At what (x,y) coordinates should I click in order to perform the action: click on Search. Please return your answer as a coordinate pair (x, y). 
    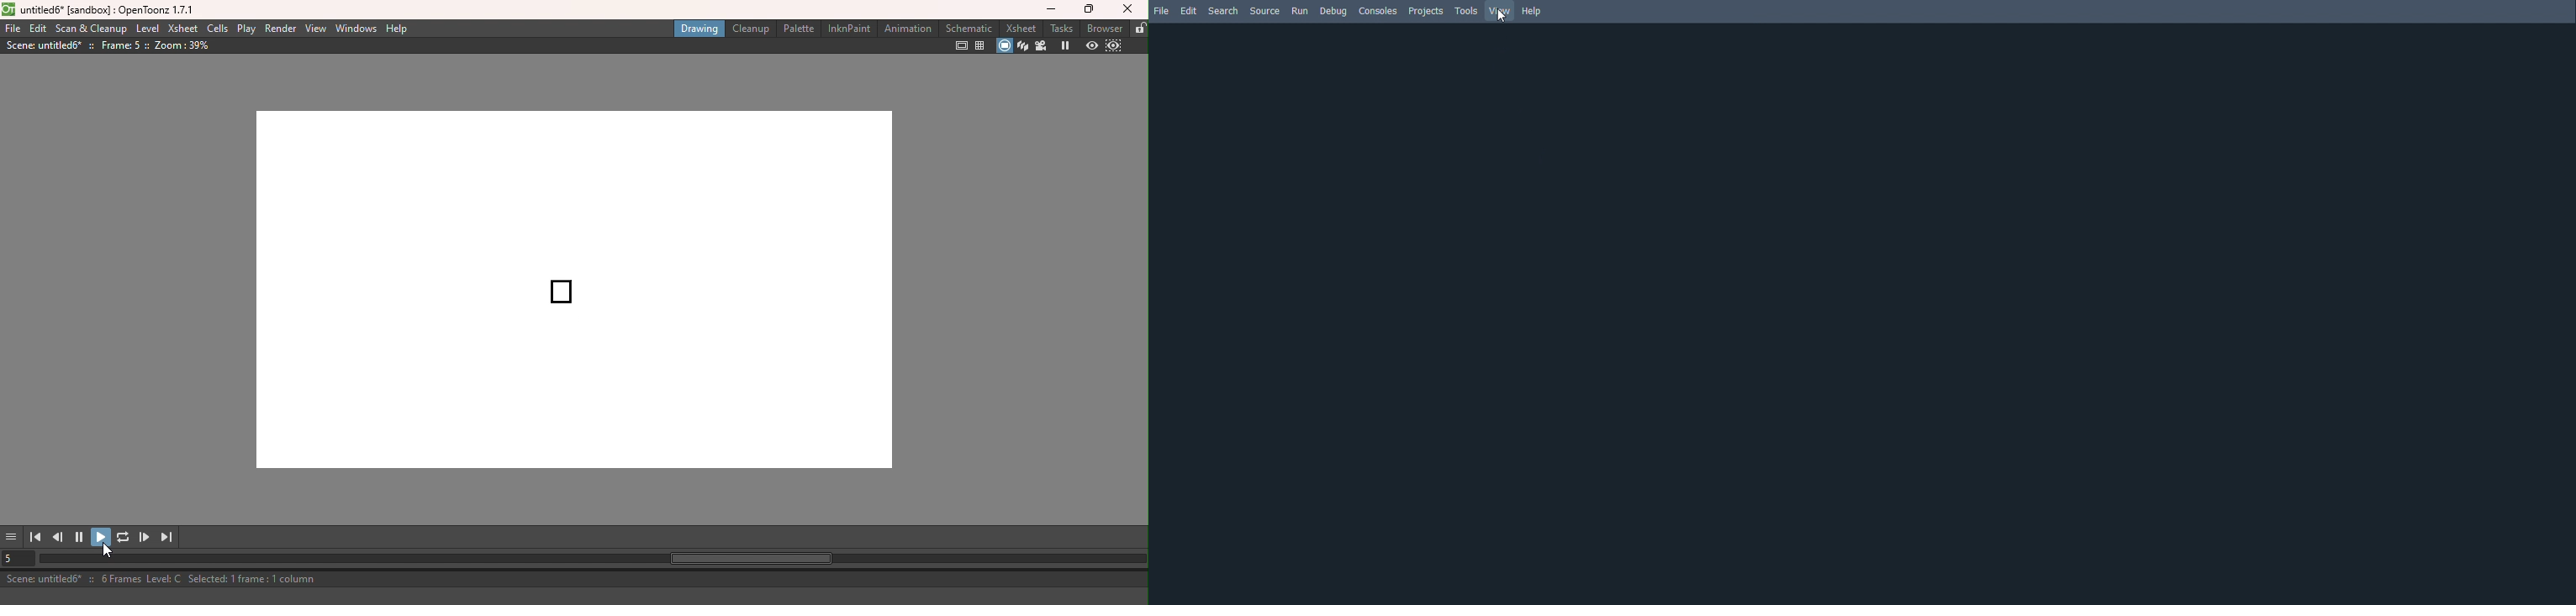
    Looking at the image, I should click on (1227, 12).